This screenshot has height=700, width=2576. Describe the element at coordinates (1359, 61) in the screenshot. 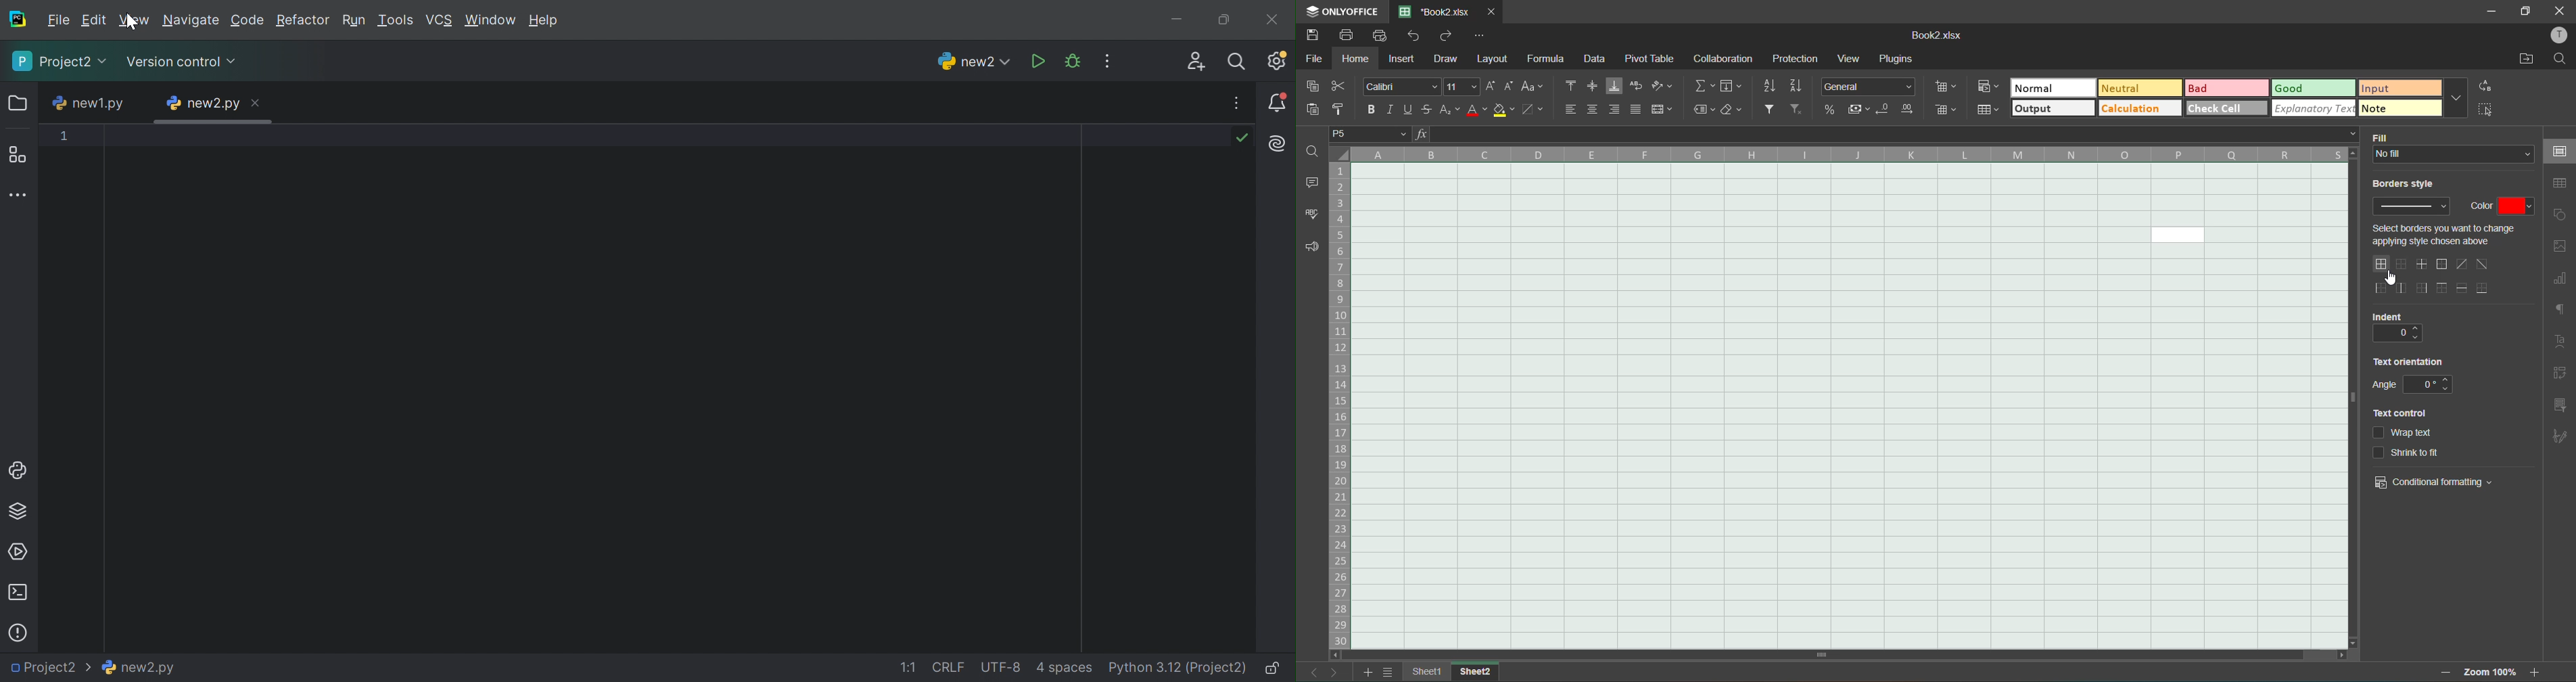

I see `home` at that location.